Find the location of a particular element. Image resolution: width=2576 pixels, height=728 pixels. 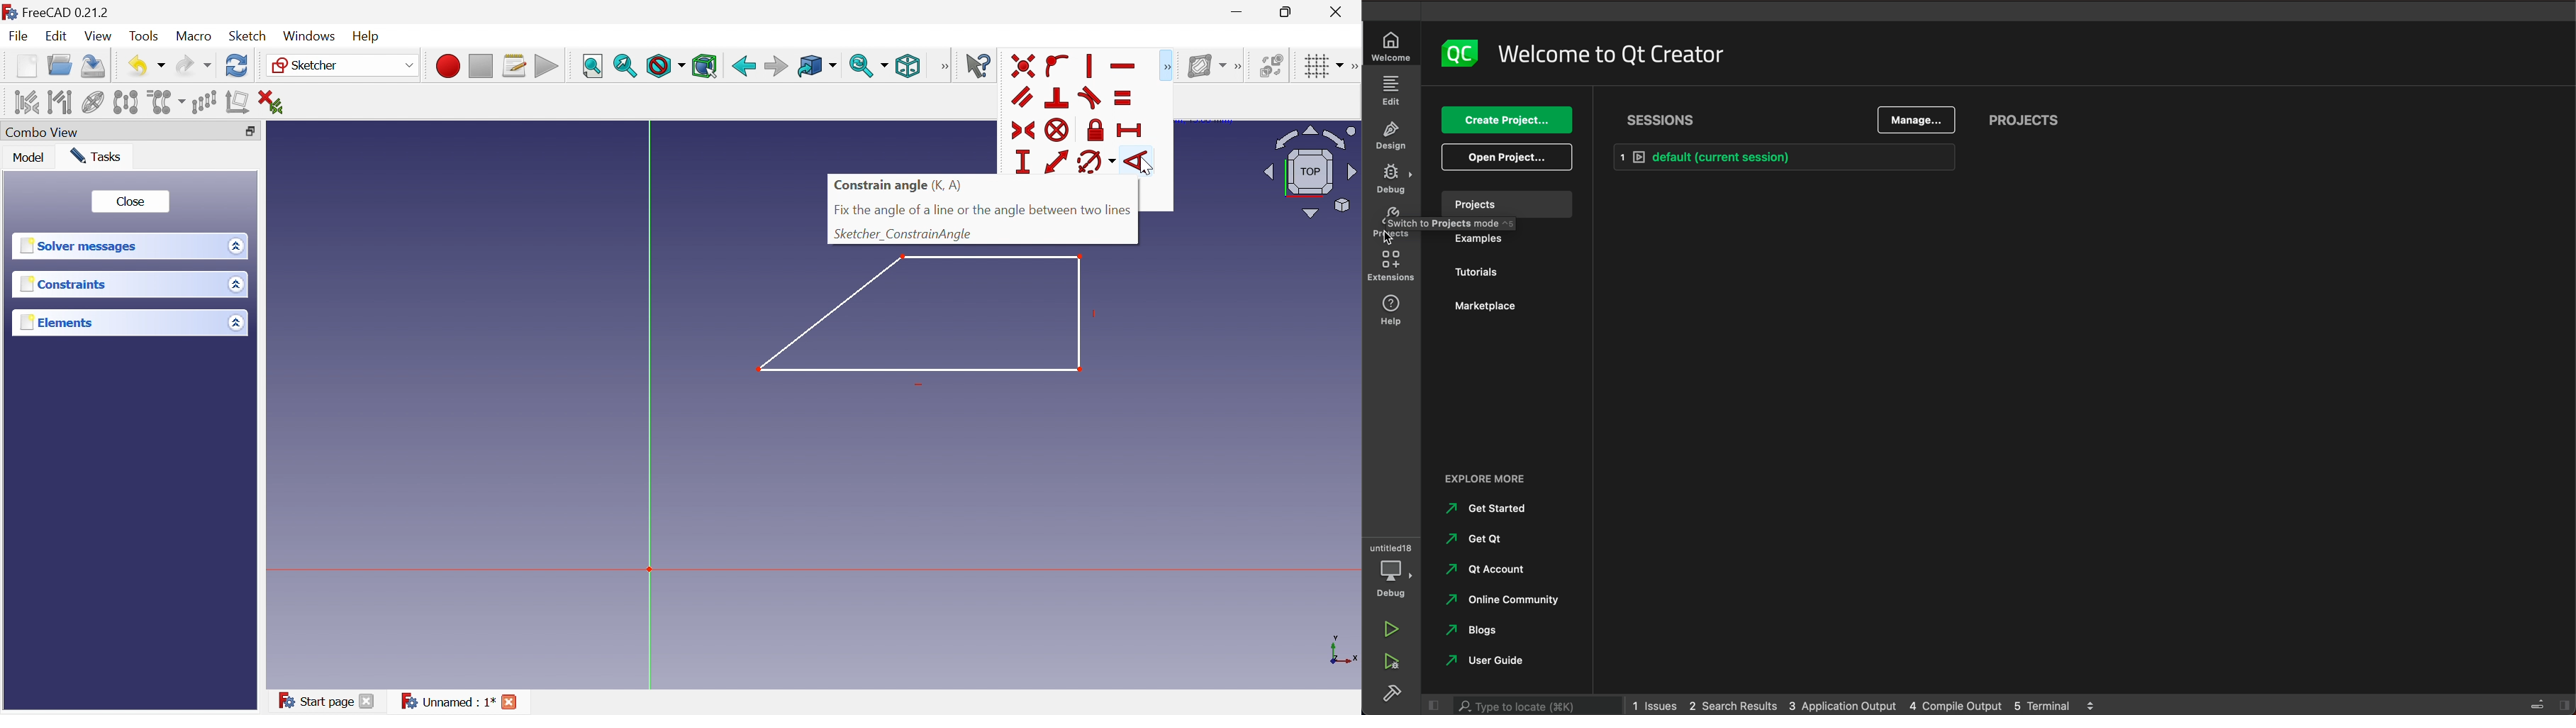

explore more is located at coordinates (1484, 479).